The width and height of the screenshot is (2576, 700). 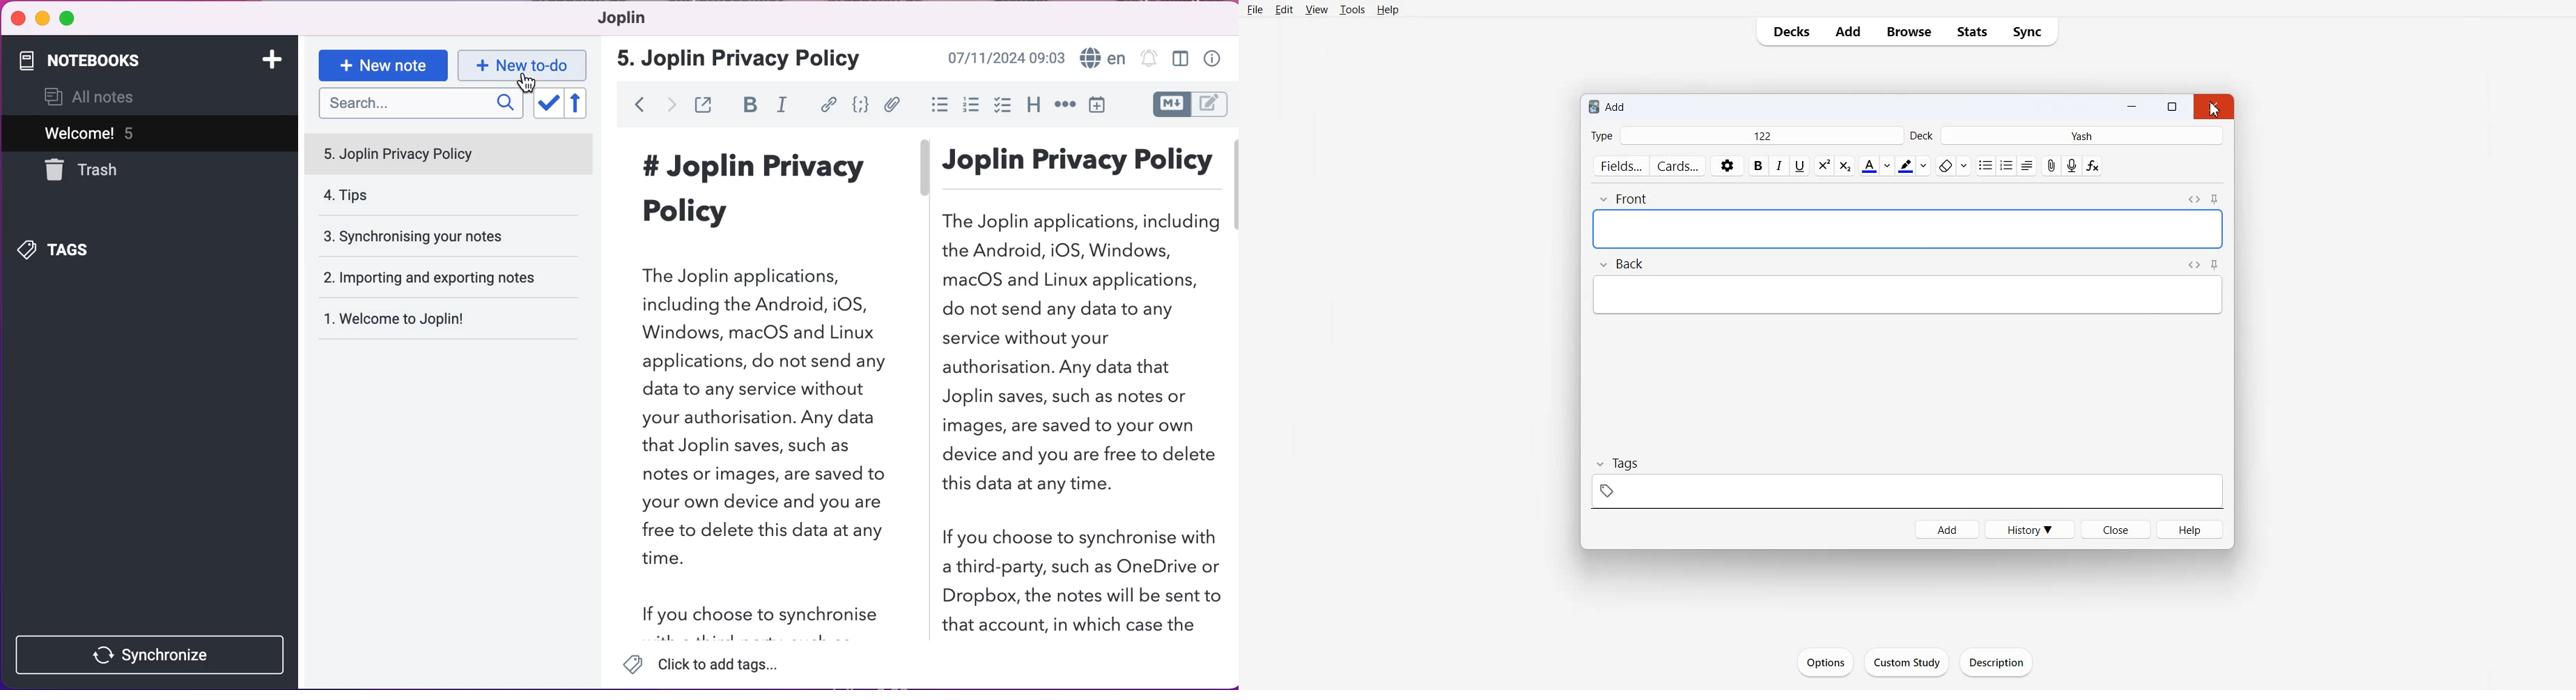 What do you see at coordinates (2029, 529) in the screenshot?
I see `History` at bounding box center [2029, 529].